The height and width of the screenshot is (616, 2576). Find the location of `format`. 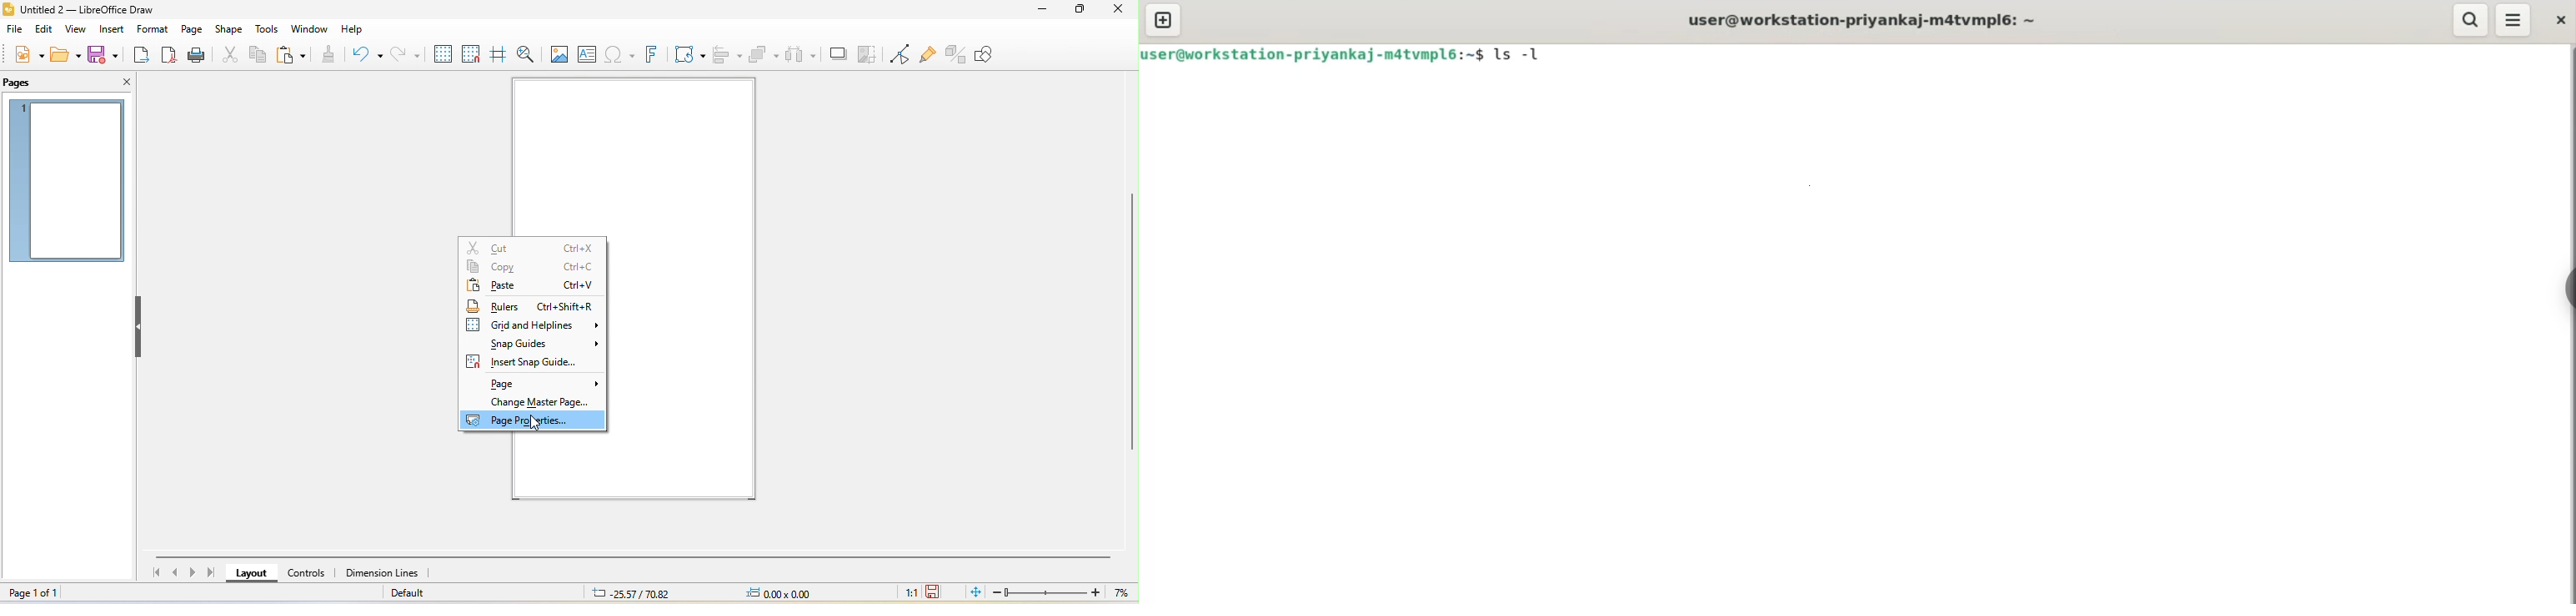

format is located at coordinates (150, 31).